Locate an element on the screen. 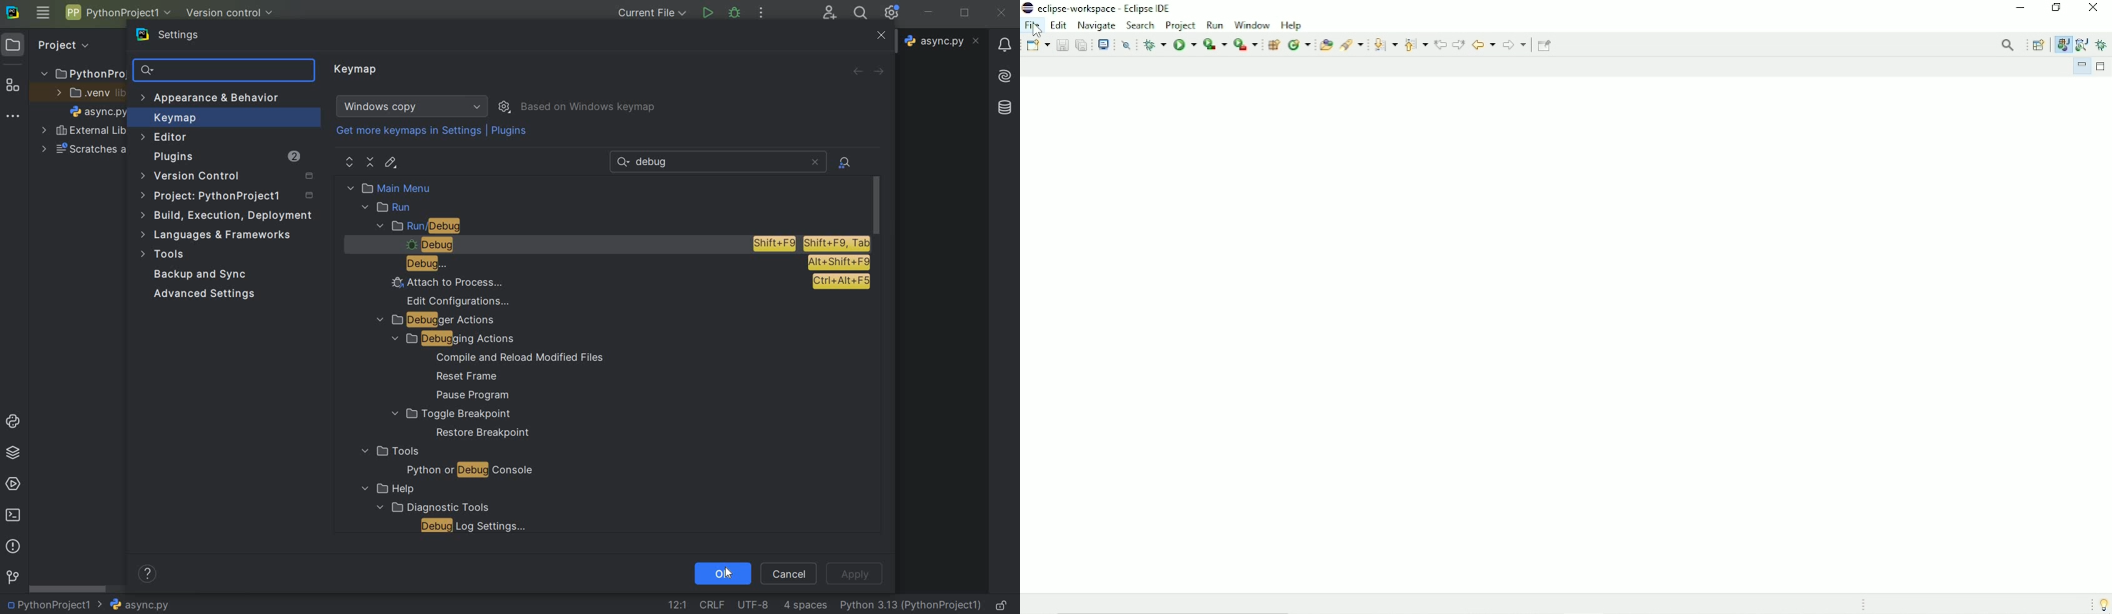 The image size is (2128, 616). windows copy is located at coordinates (414, 106).